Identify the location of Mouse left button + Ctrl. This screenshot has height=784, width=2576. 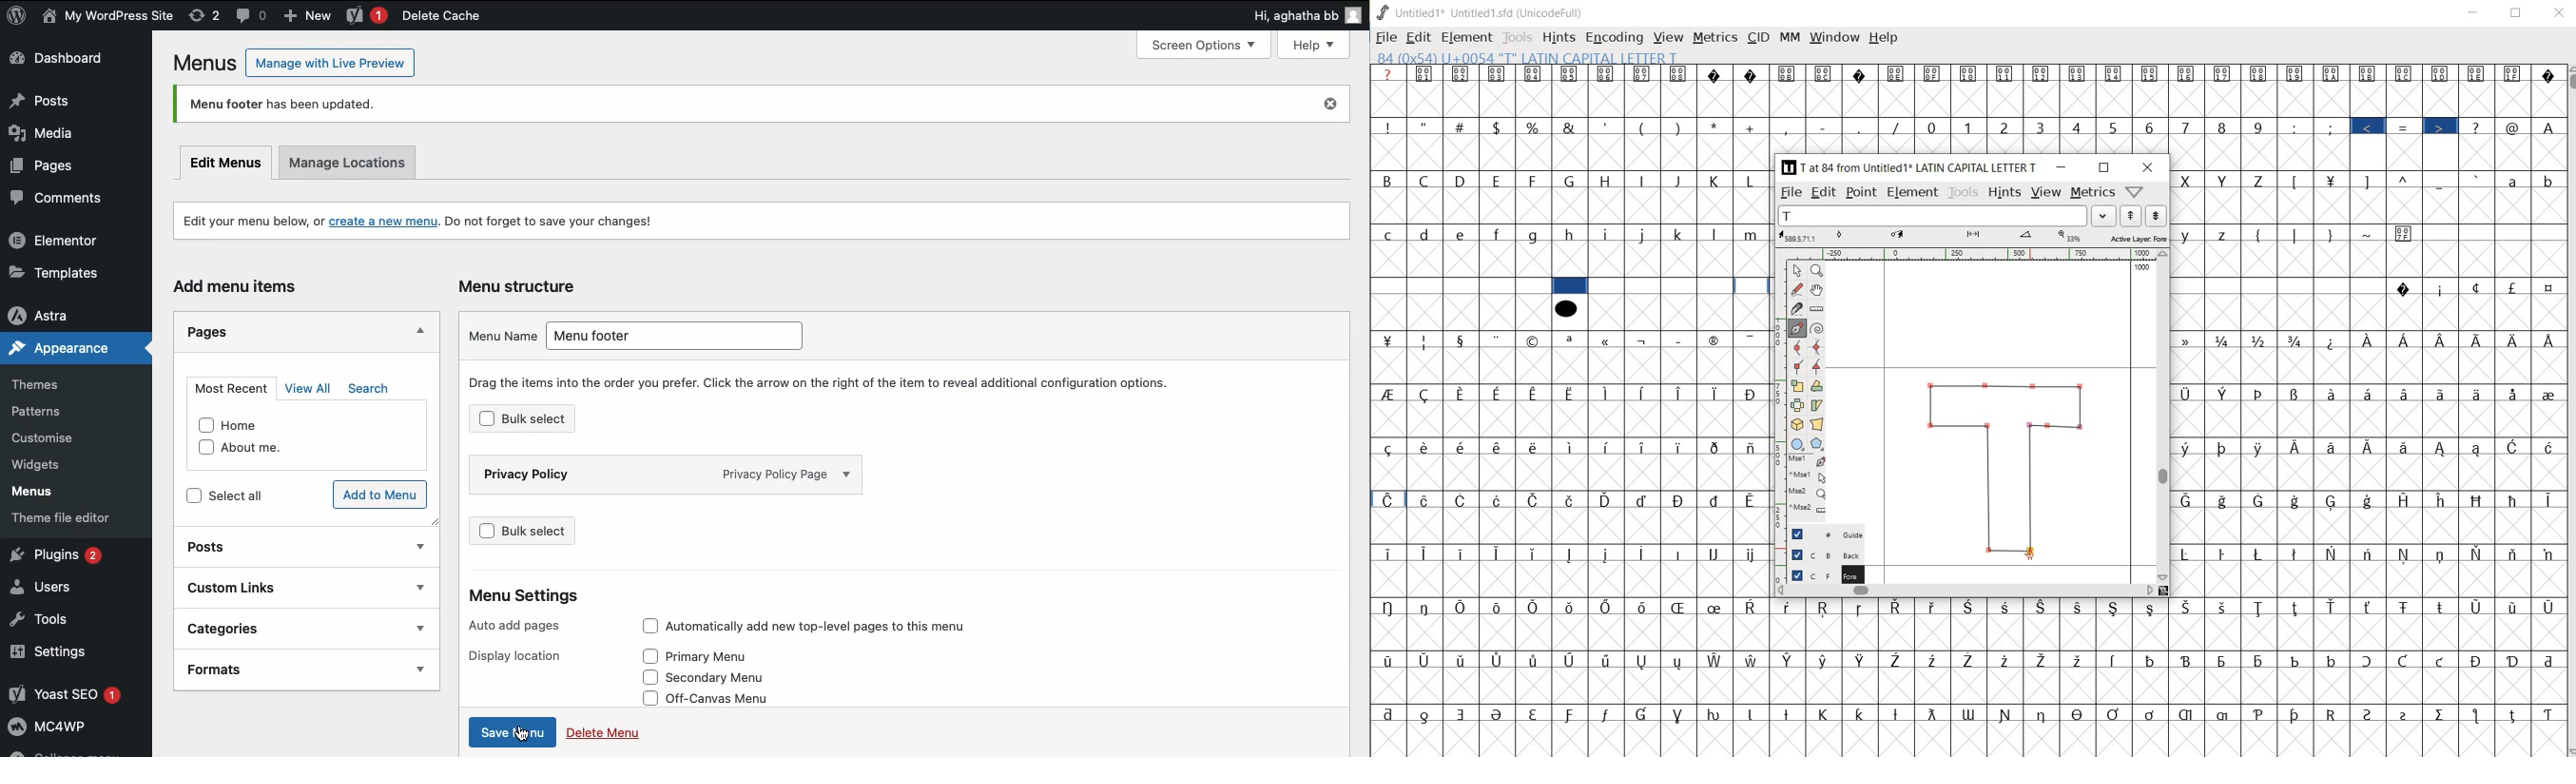
(1809, 476).